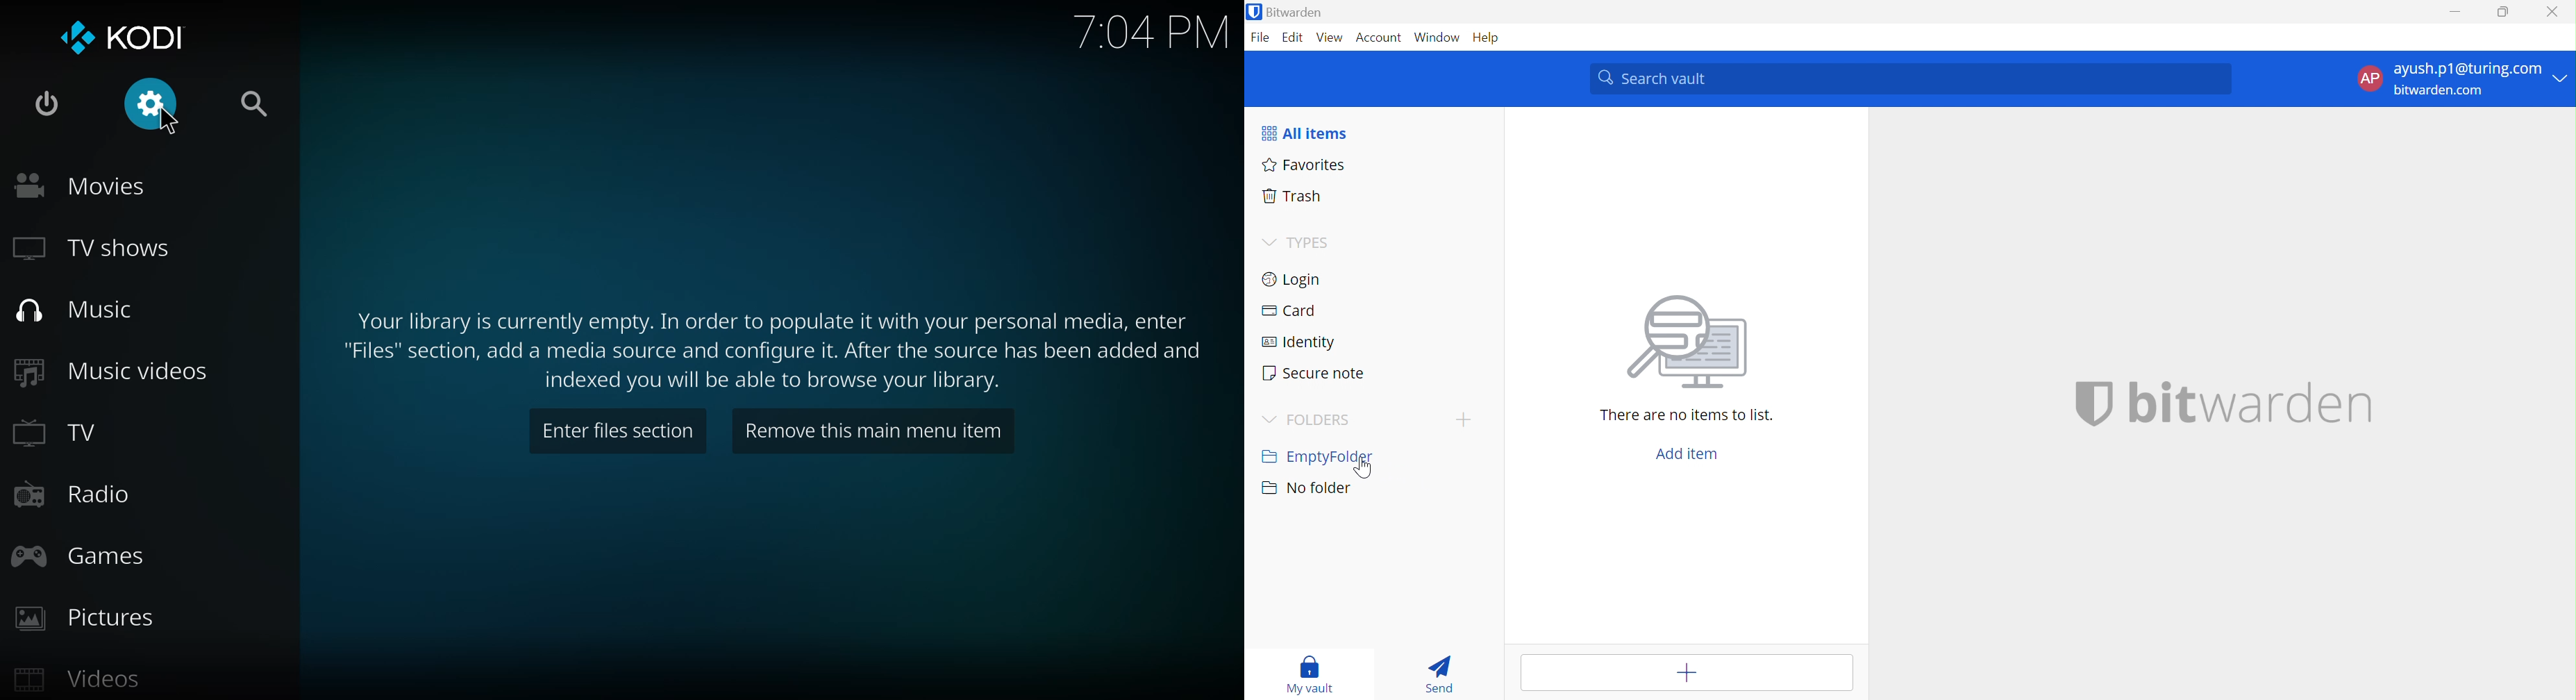  What do you see at coordinates (1288, 312) in the screenshot?
I see `Card` at bounding box center [1288, 312].